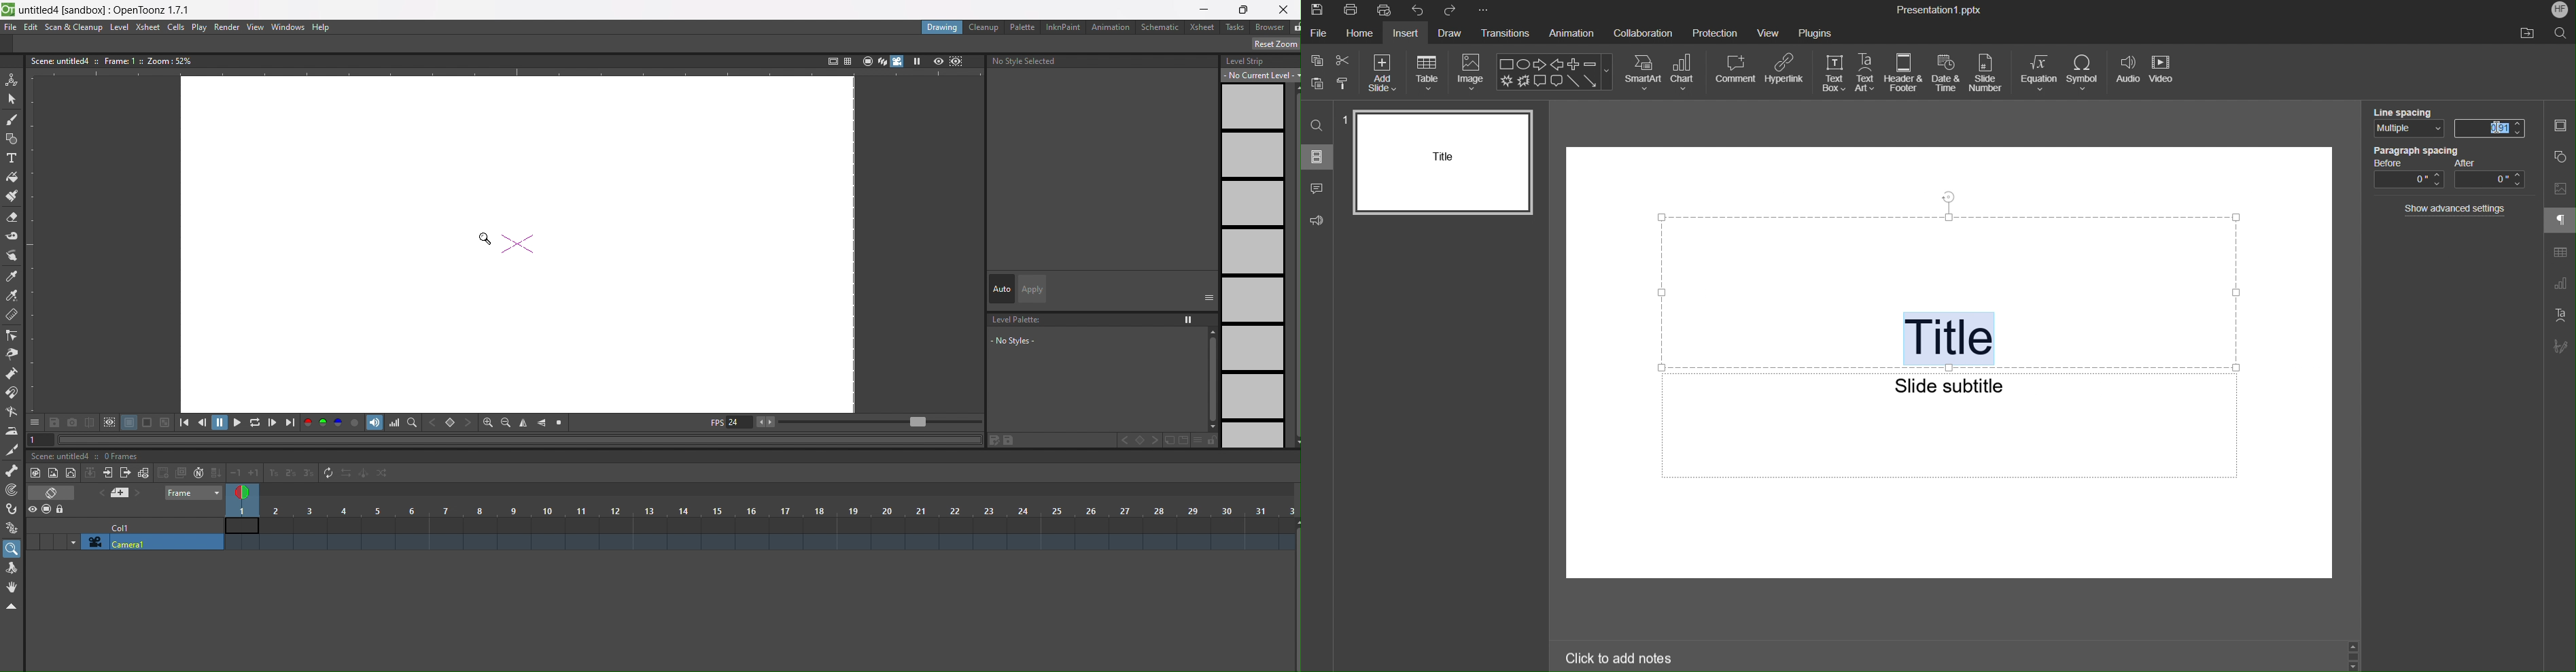  I want to click on Click to add notes, so click(1619, 657).